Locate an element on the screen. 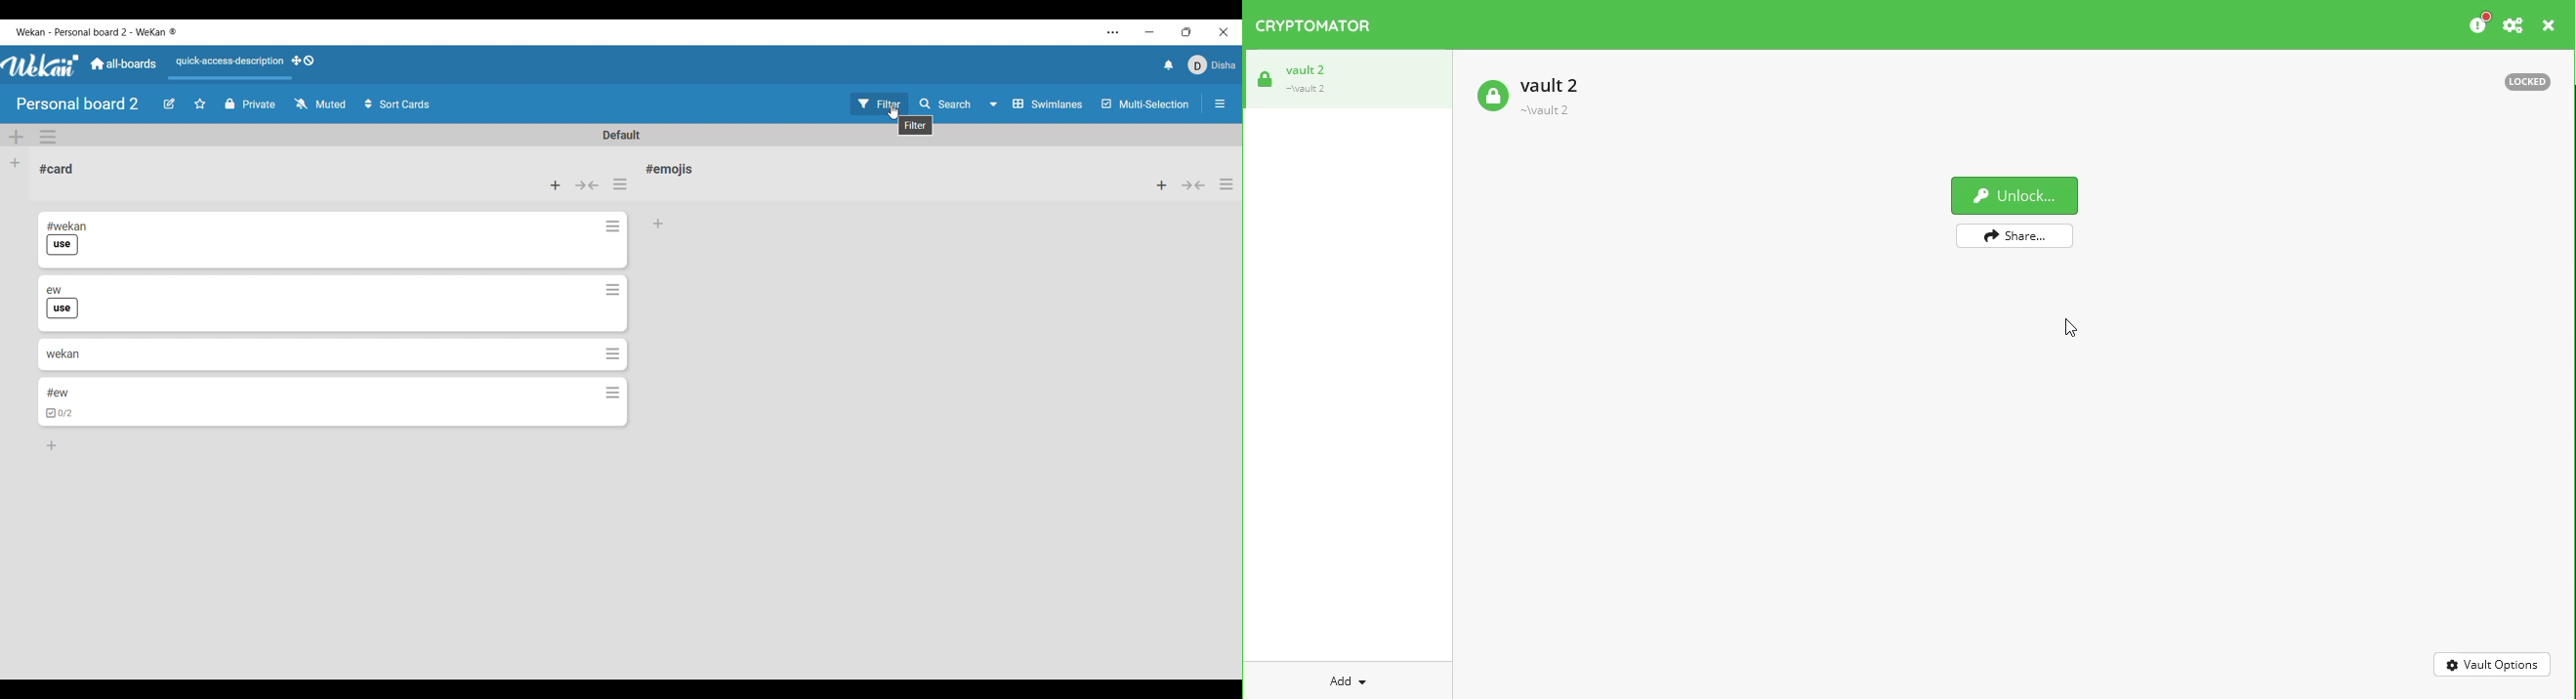  locked is located at coordinates (2527, 82).